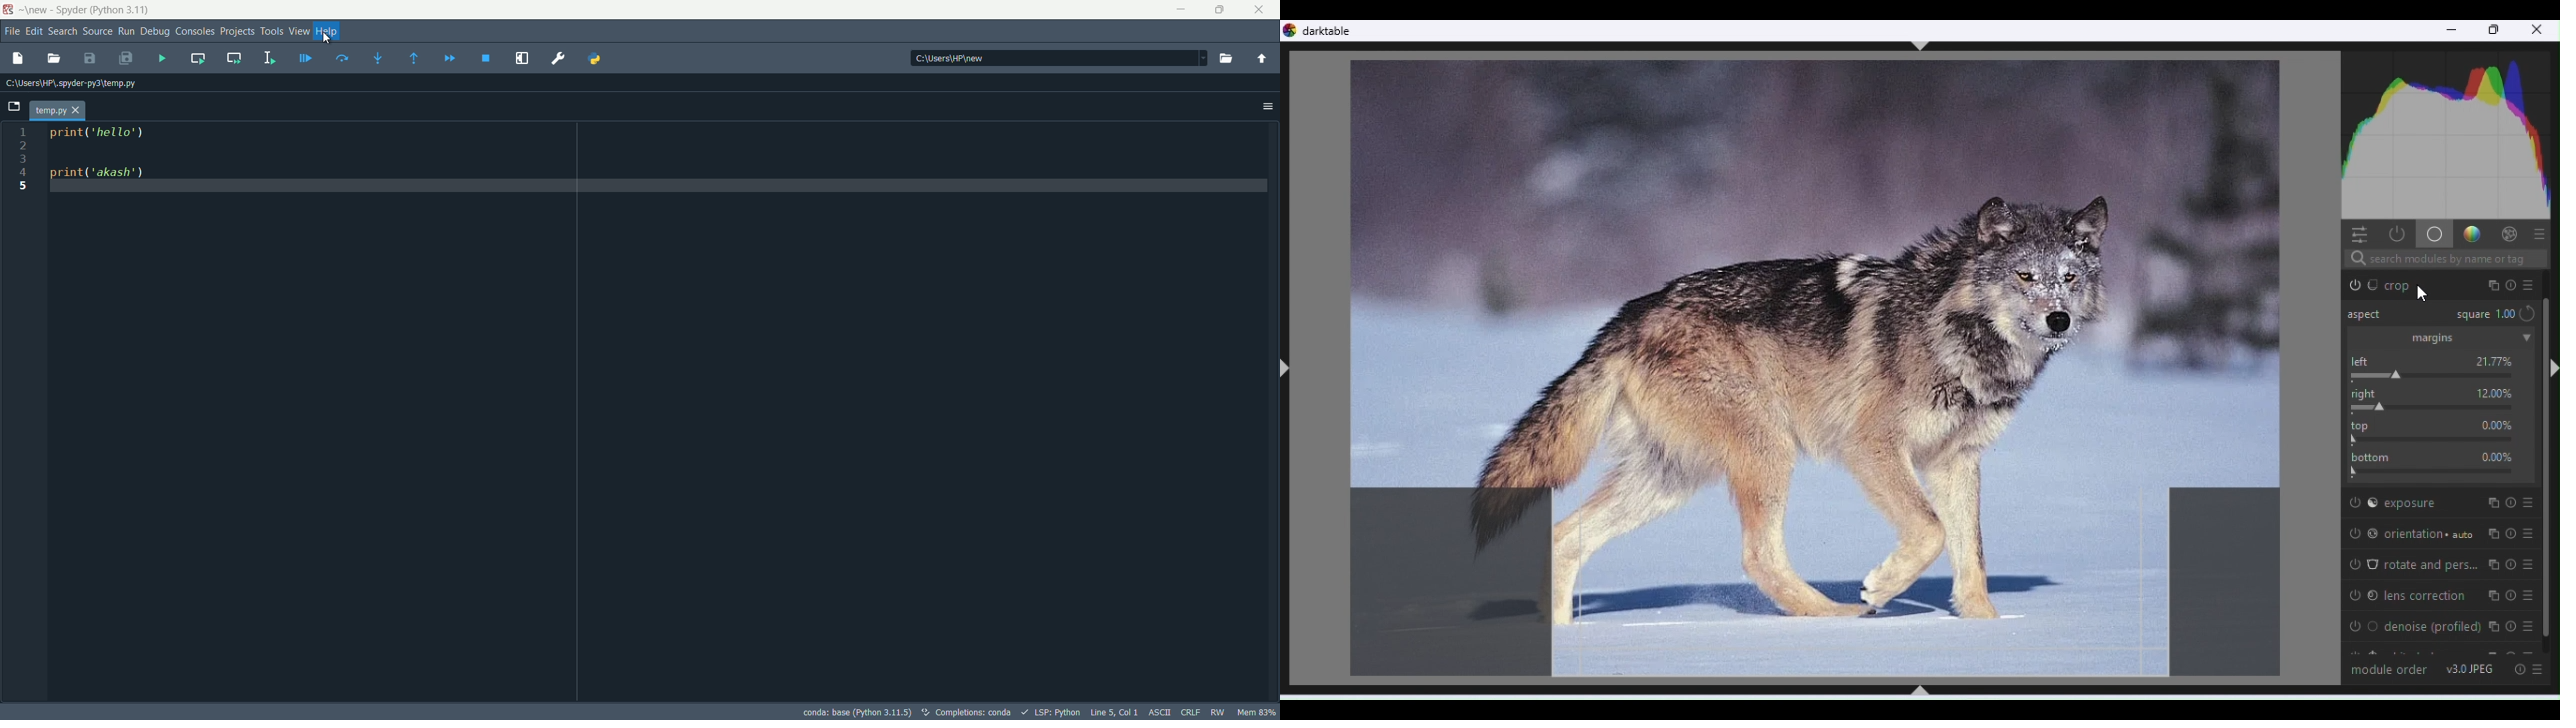 Image resolution: width=2576 pixels, height=728 pixels. I want to click on C:\Users\HP\spyder-py3\temp.py, so click(76, 84).